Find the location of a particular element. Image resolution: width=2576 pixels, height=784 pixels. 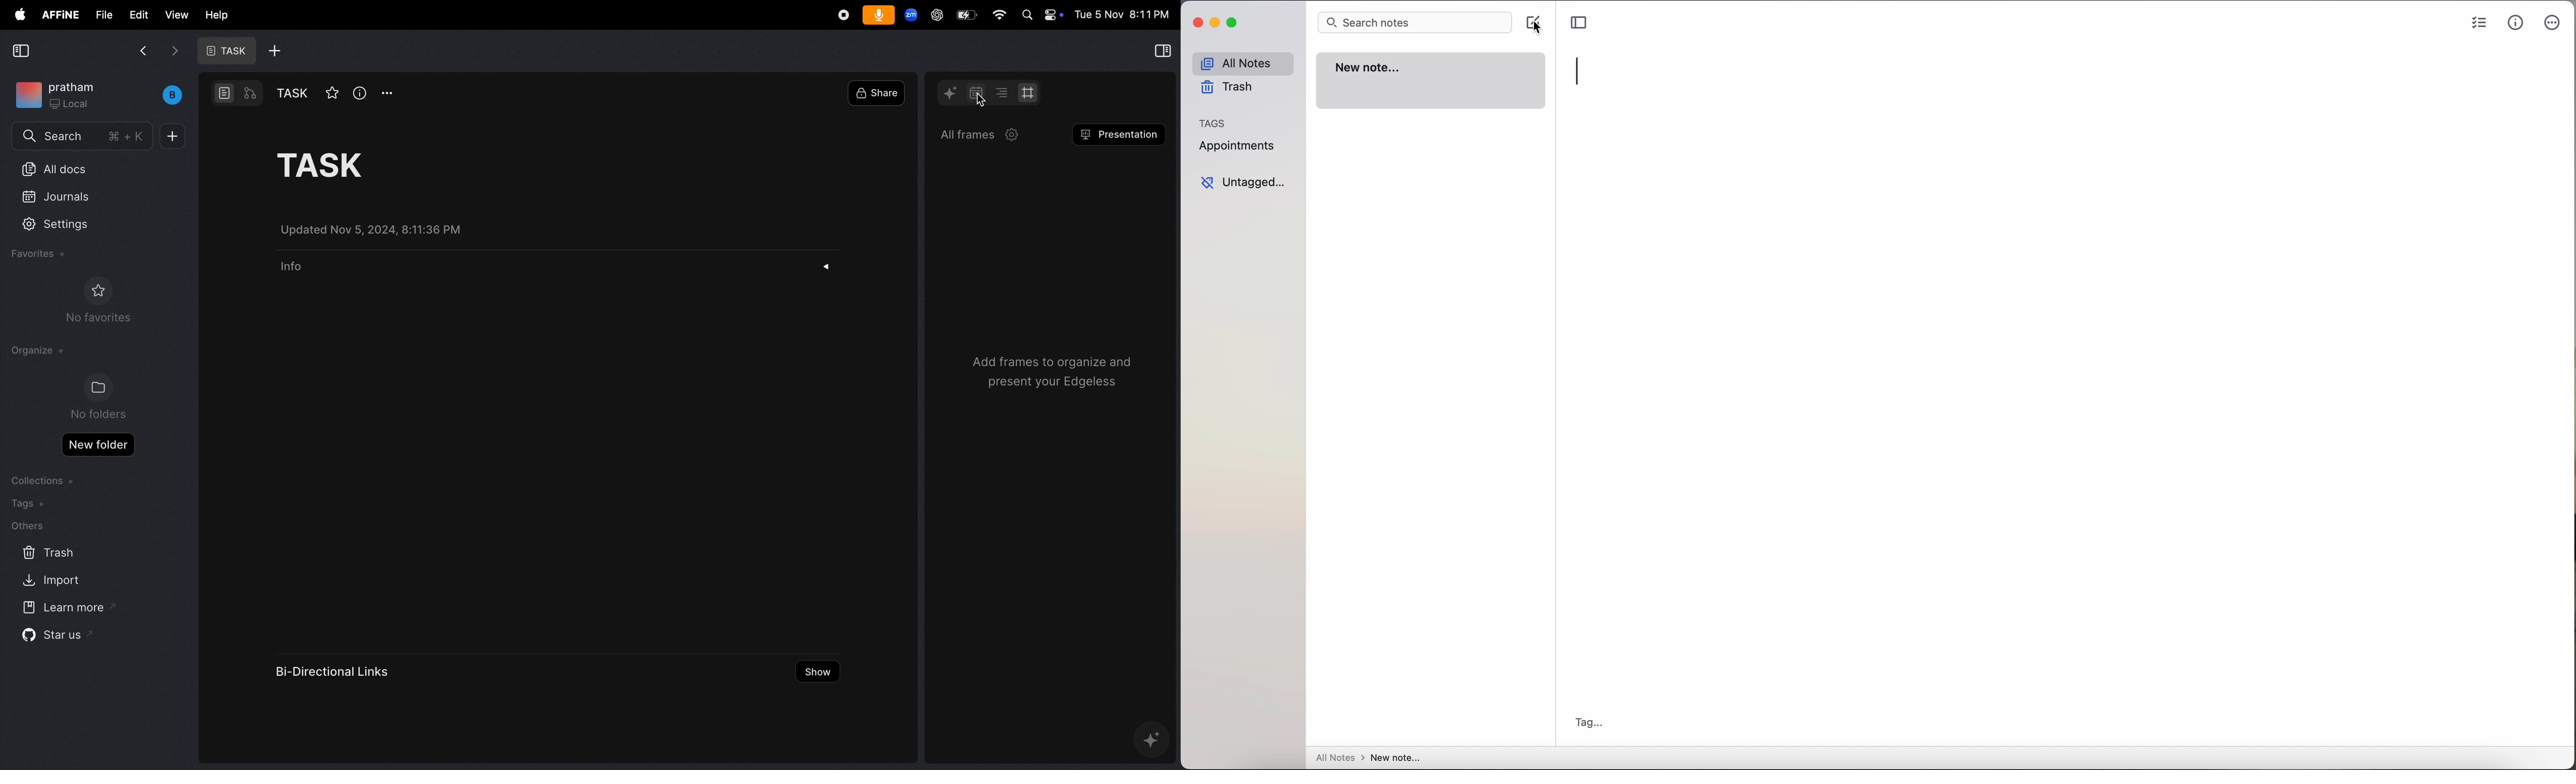

settings is located at coordinates (64, 226).